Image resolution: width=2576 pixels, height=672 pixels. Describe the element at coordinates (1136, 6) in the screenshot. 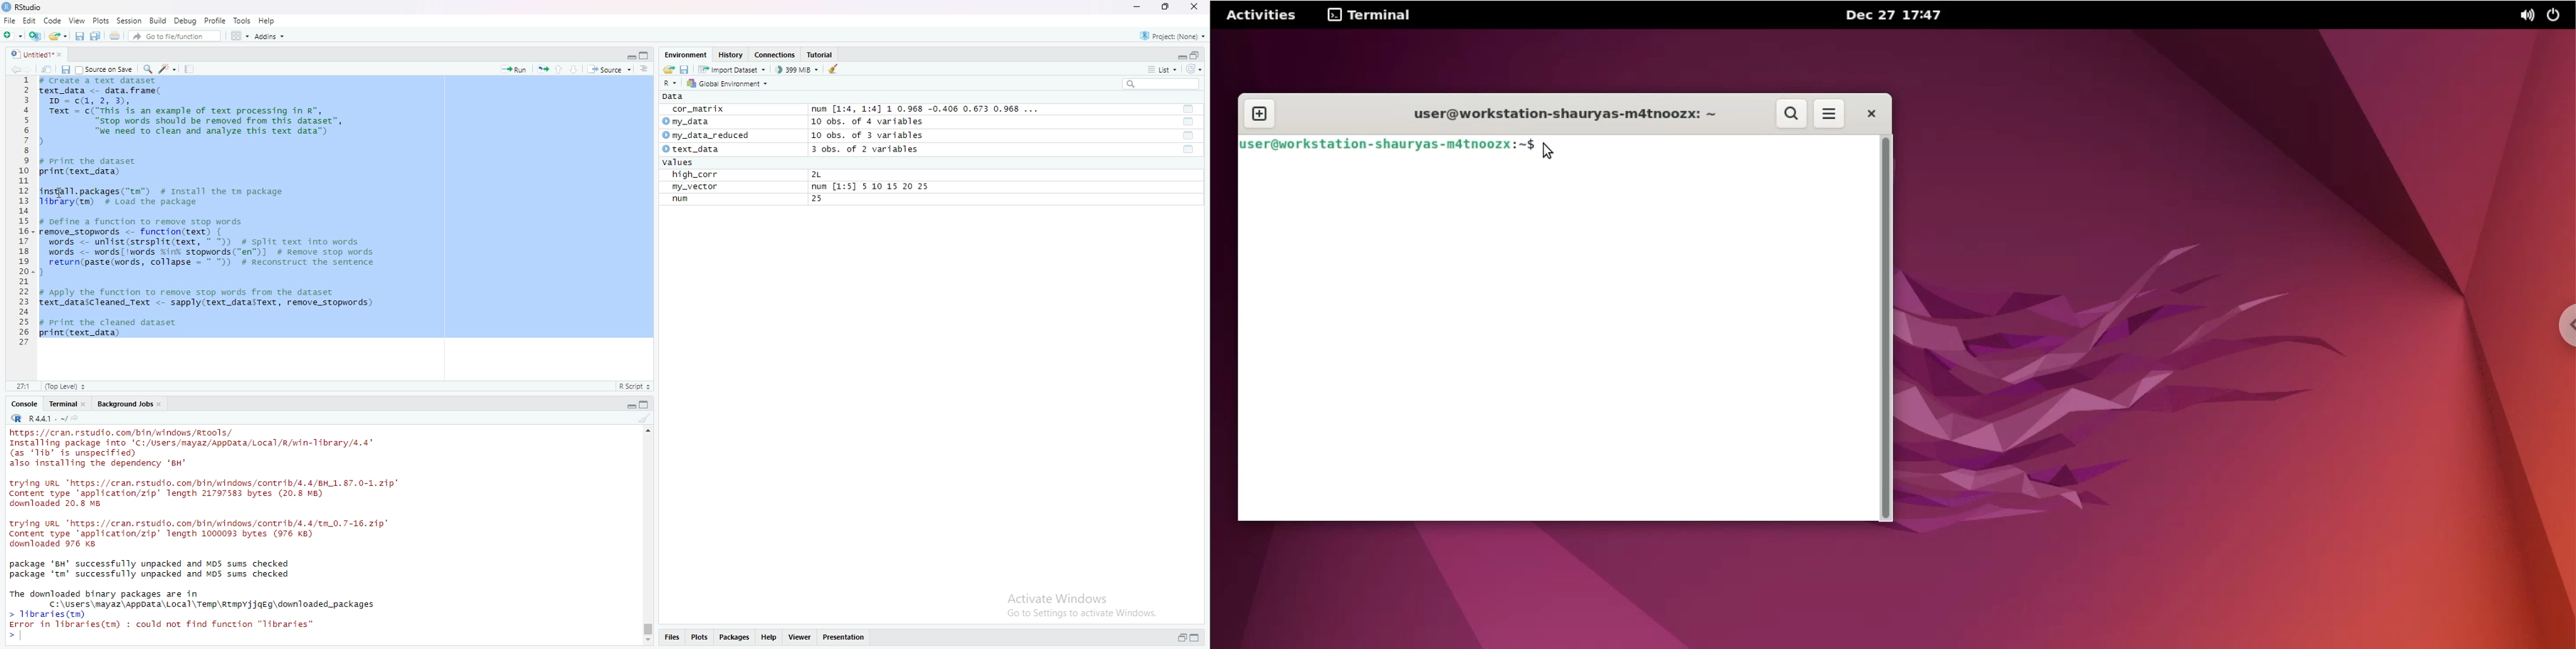

I see `minimize` at that location.